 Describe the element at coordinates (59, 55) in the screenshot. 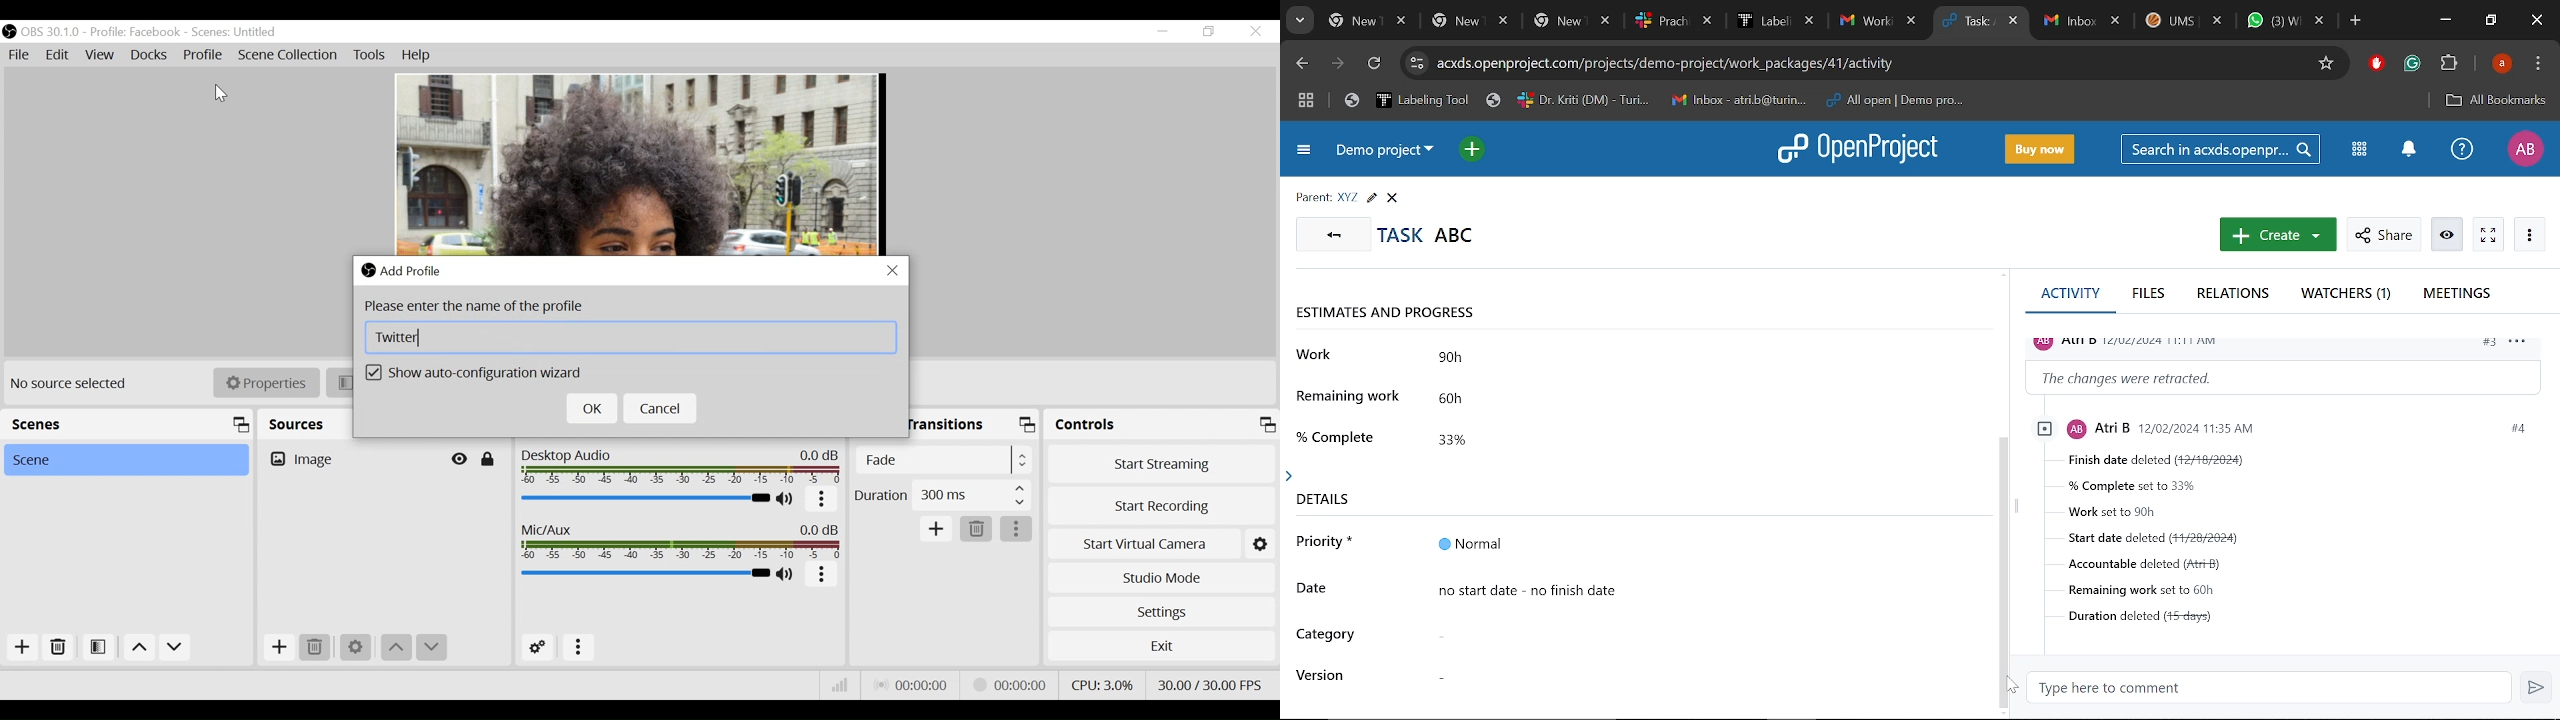

I see `Edit` at that location.